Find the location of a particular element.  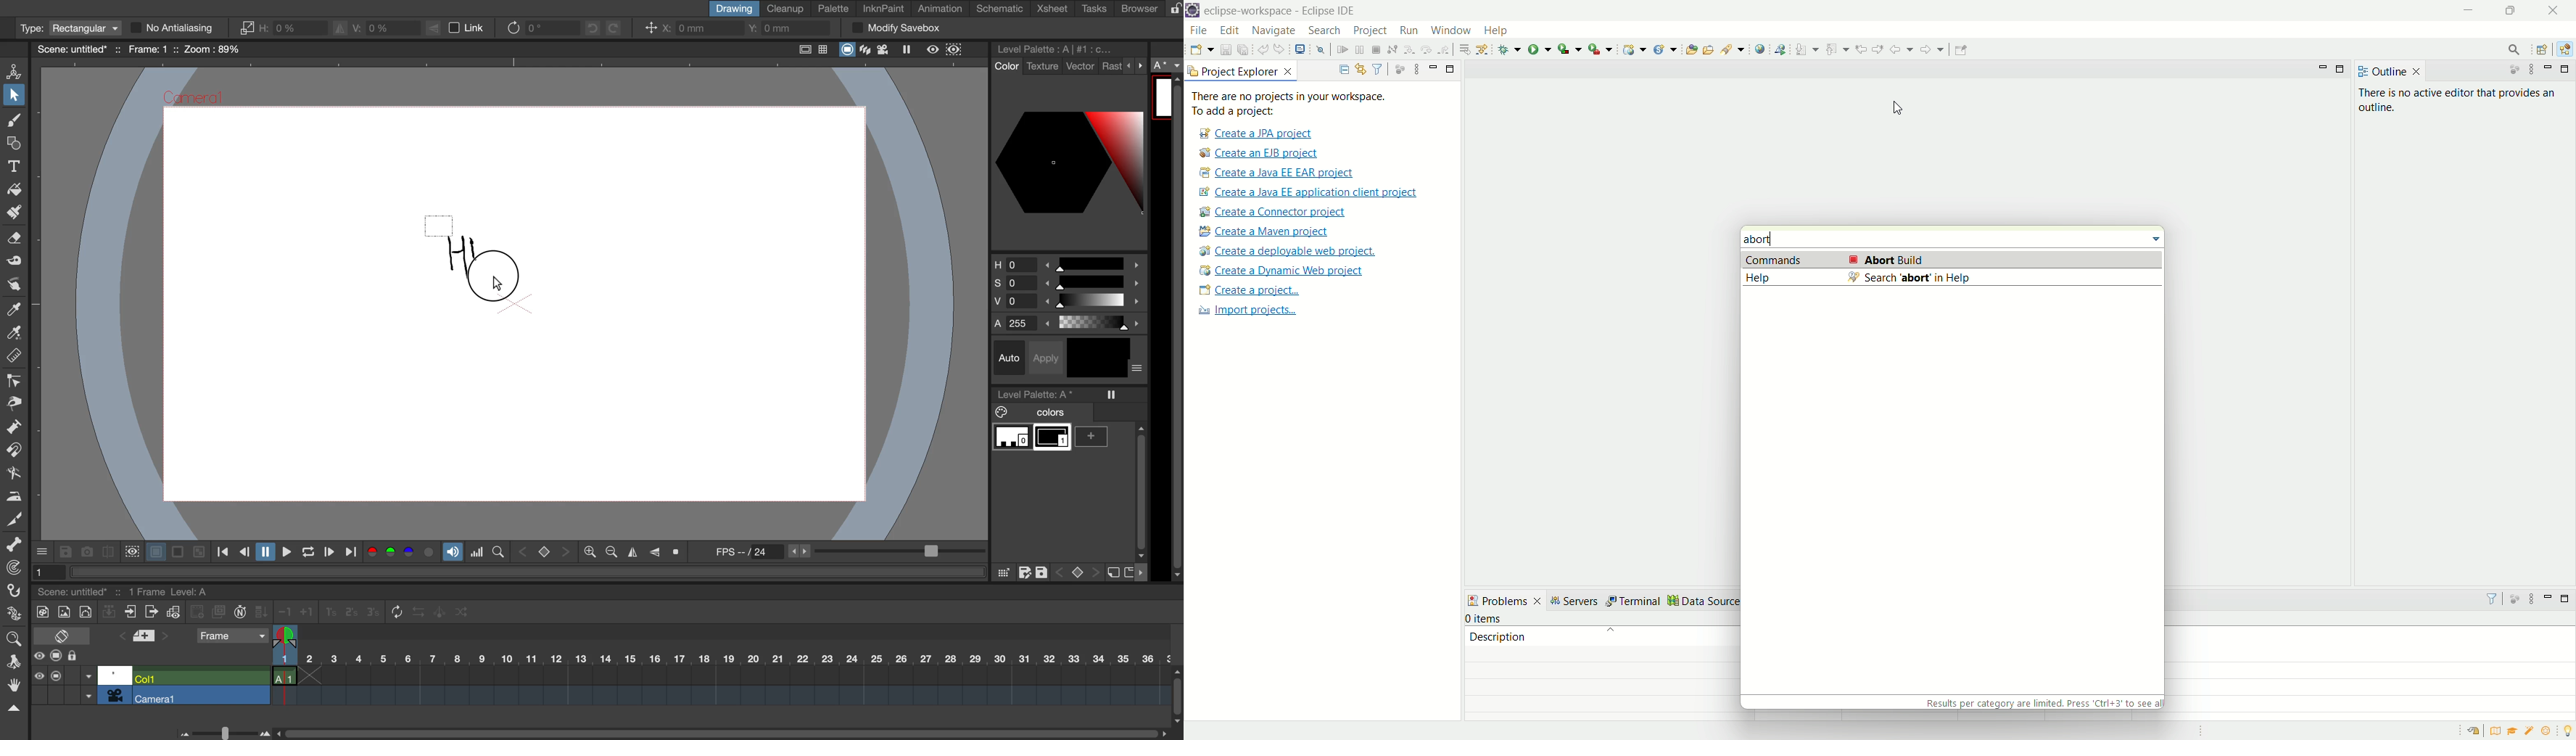

increase decrease steps is located at coordinates (293, 612).